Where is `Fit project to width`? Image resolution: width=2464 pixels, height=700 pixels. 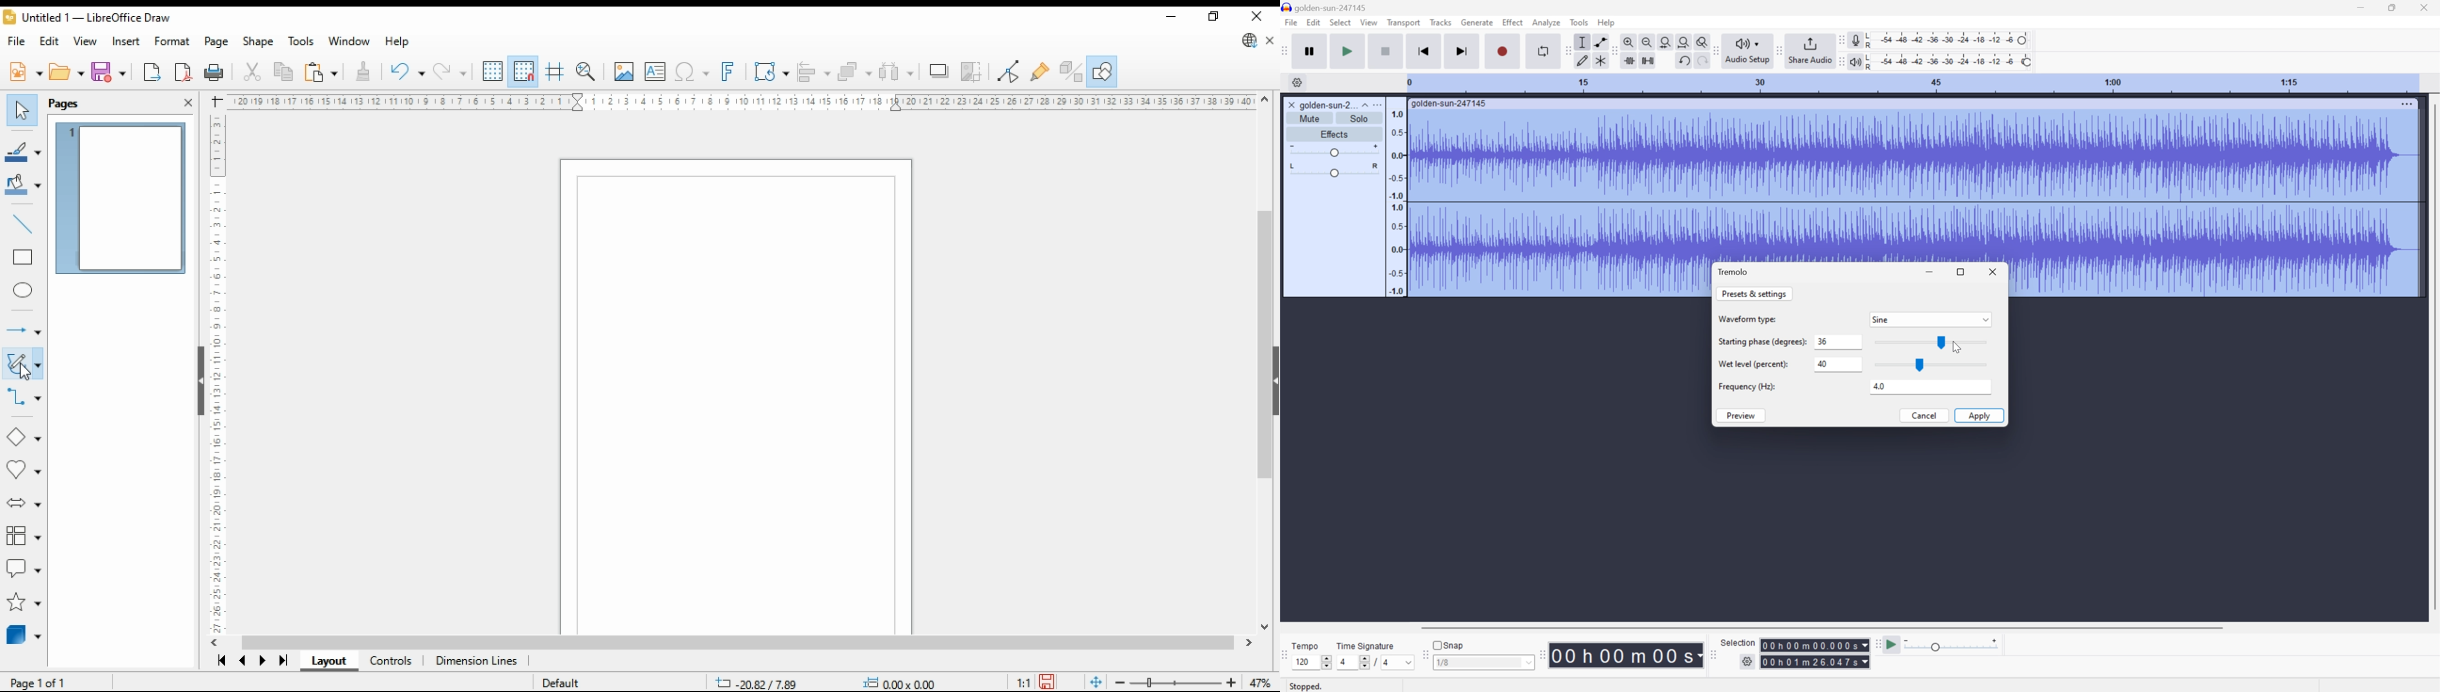
Fit project to width is located at coordinates (1684, 42).